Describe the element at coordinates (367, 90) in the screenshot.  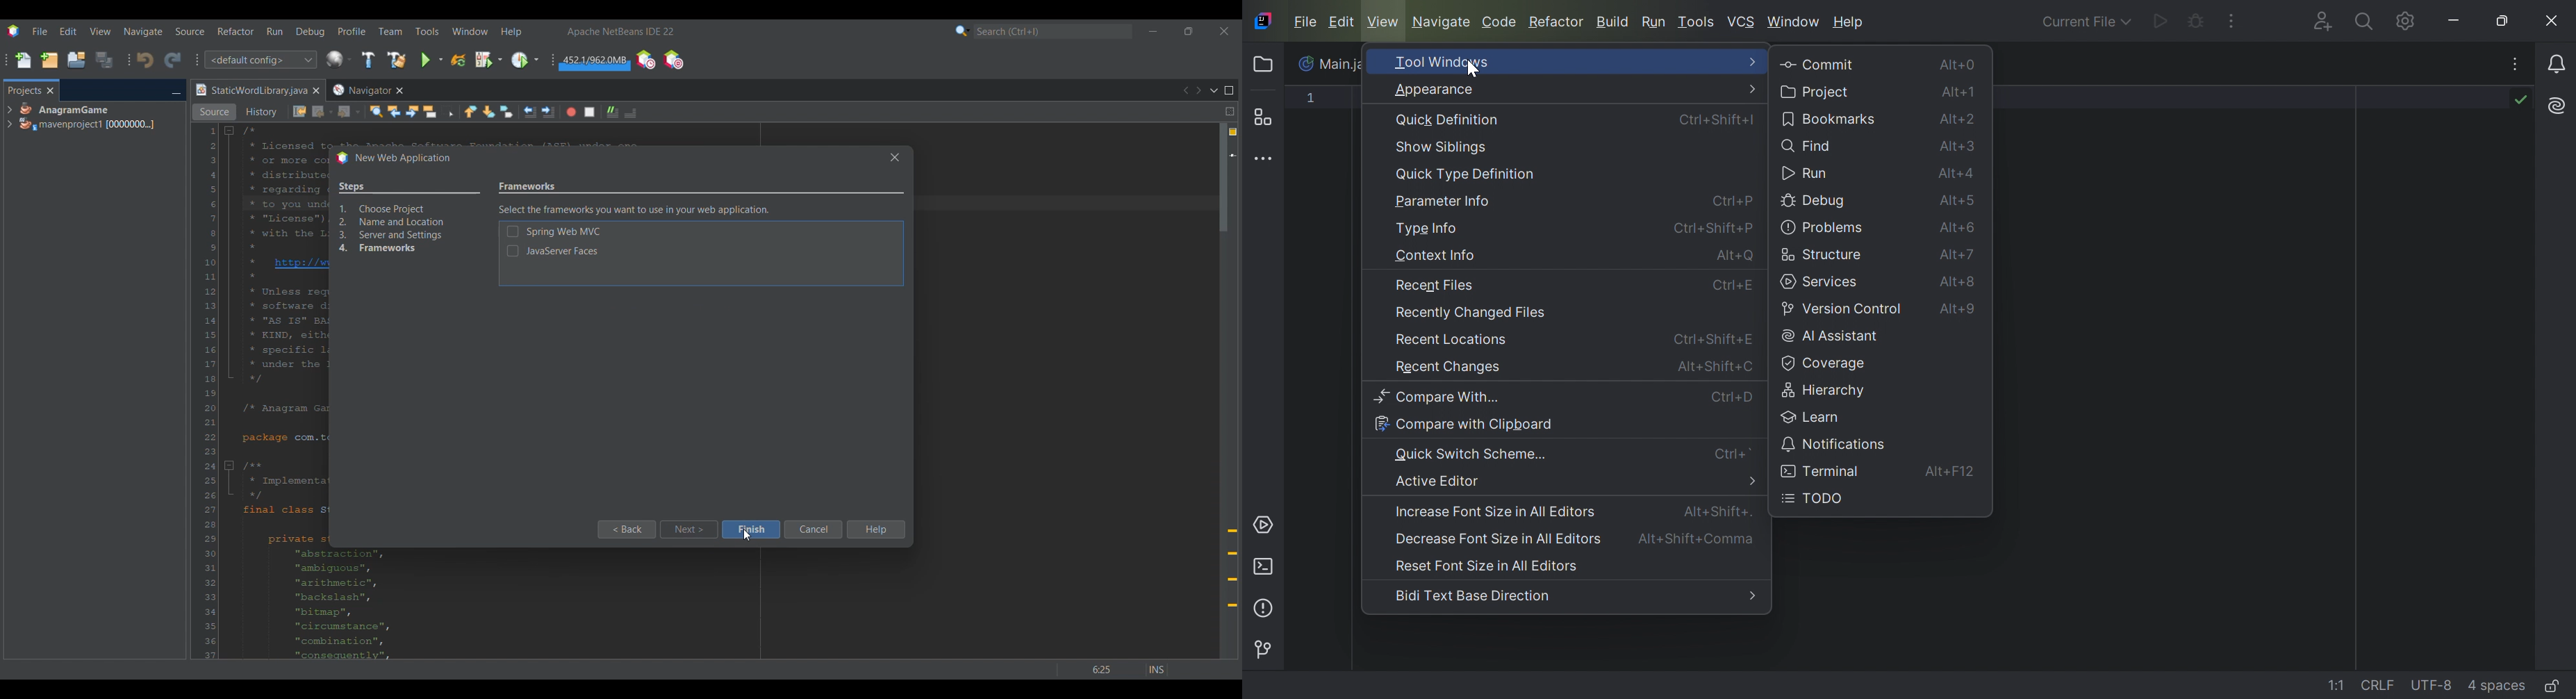
I see `Other tab` at that location.